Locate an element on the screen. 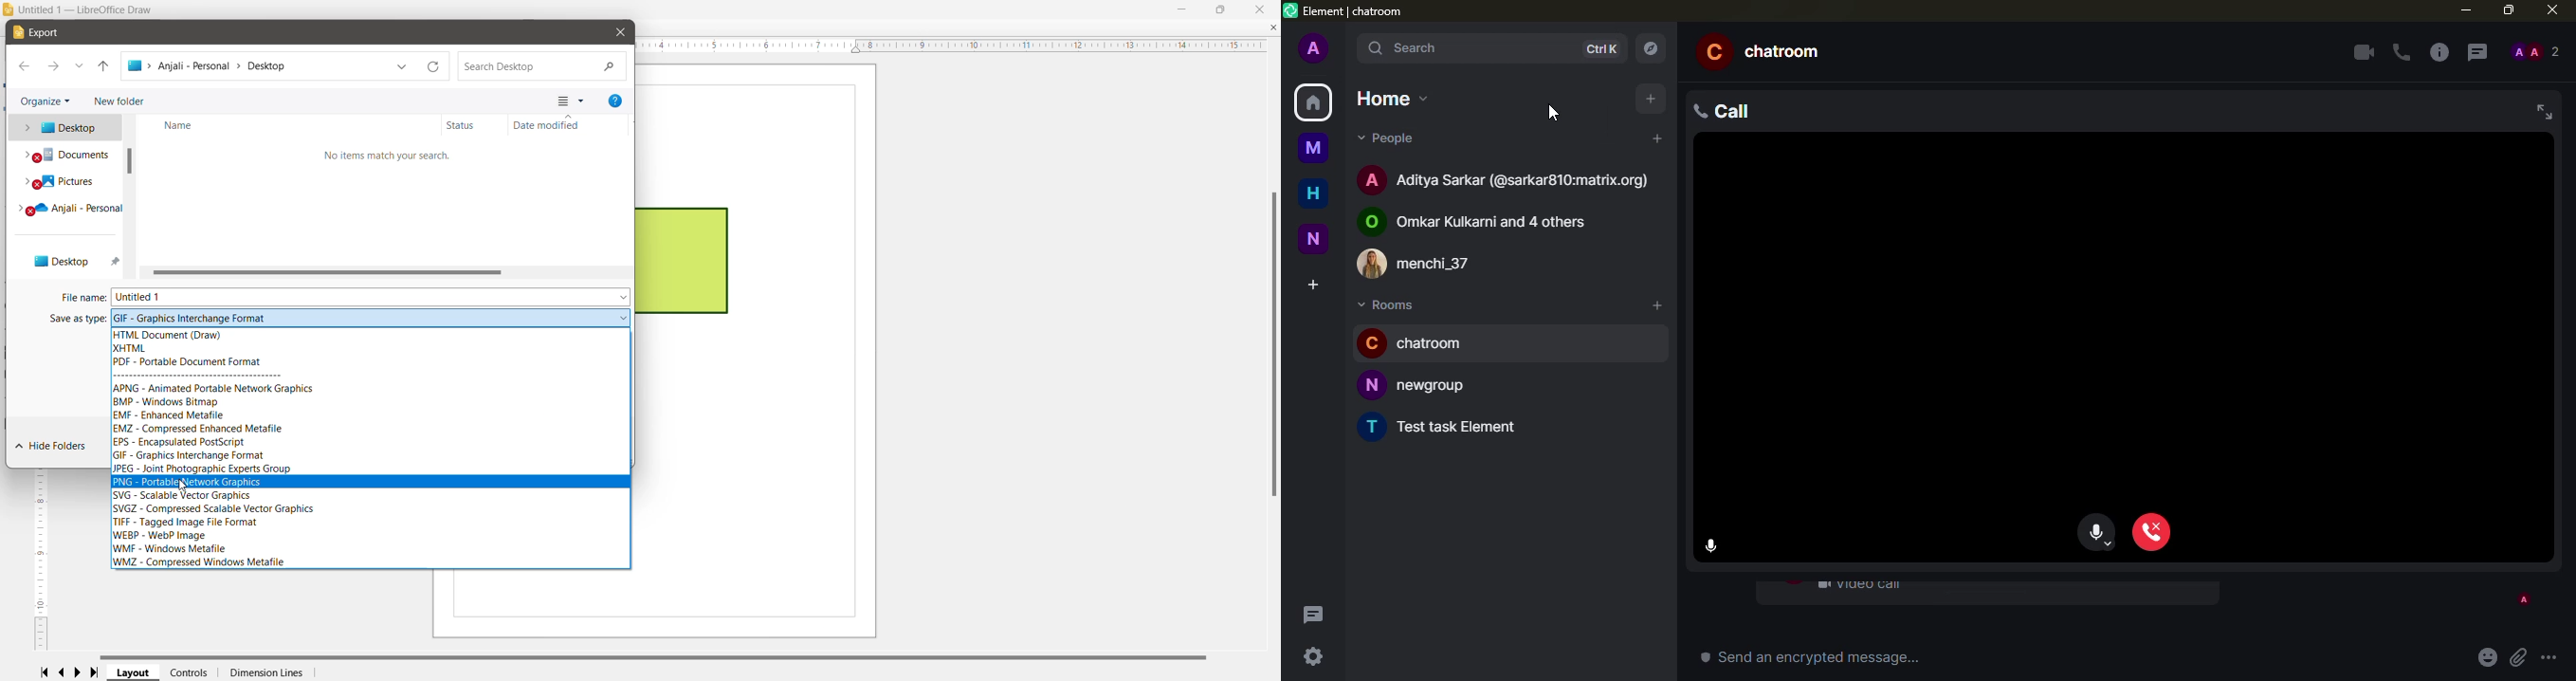  Layout is located at coordinates (134, 673).